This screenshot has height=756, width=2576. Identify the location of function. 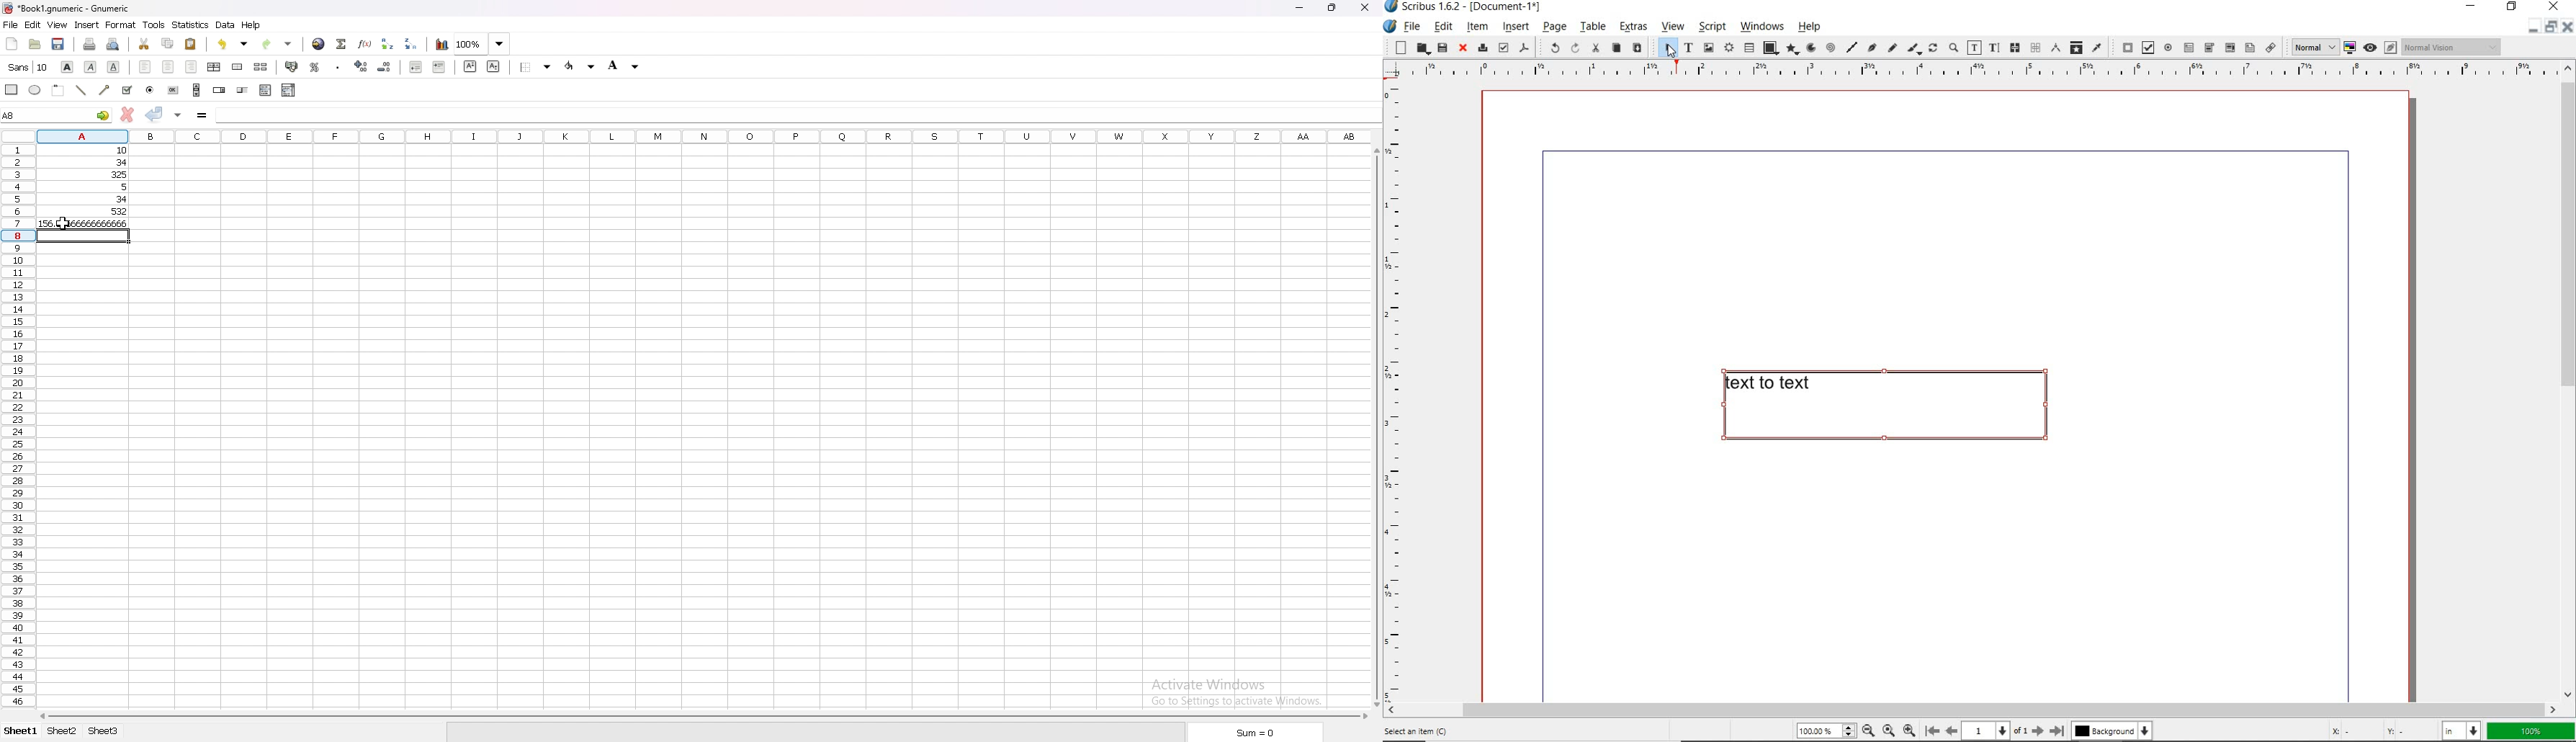
(366, 44).